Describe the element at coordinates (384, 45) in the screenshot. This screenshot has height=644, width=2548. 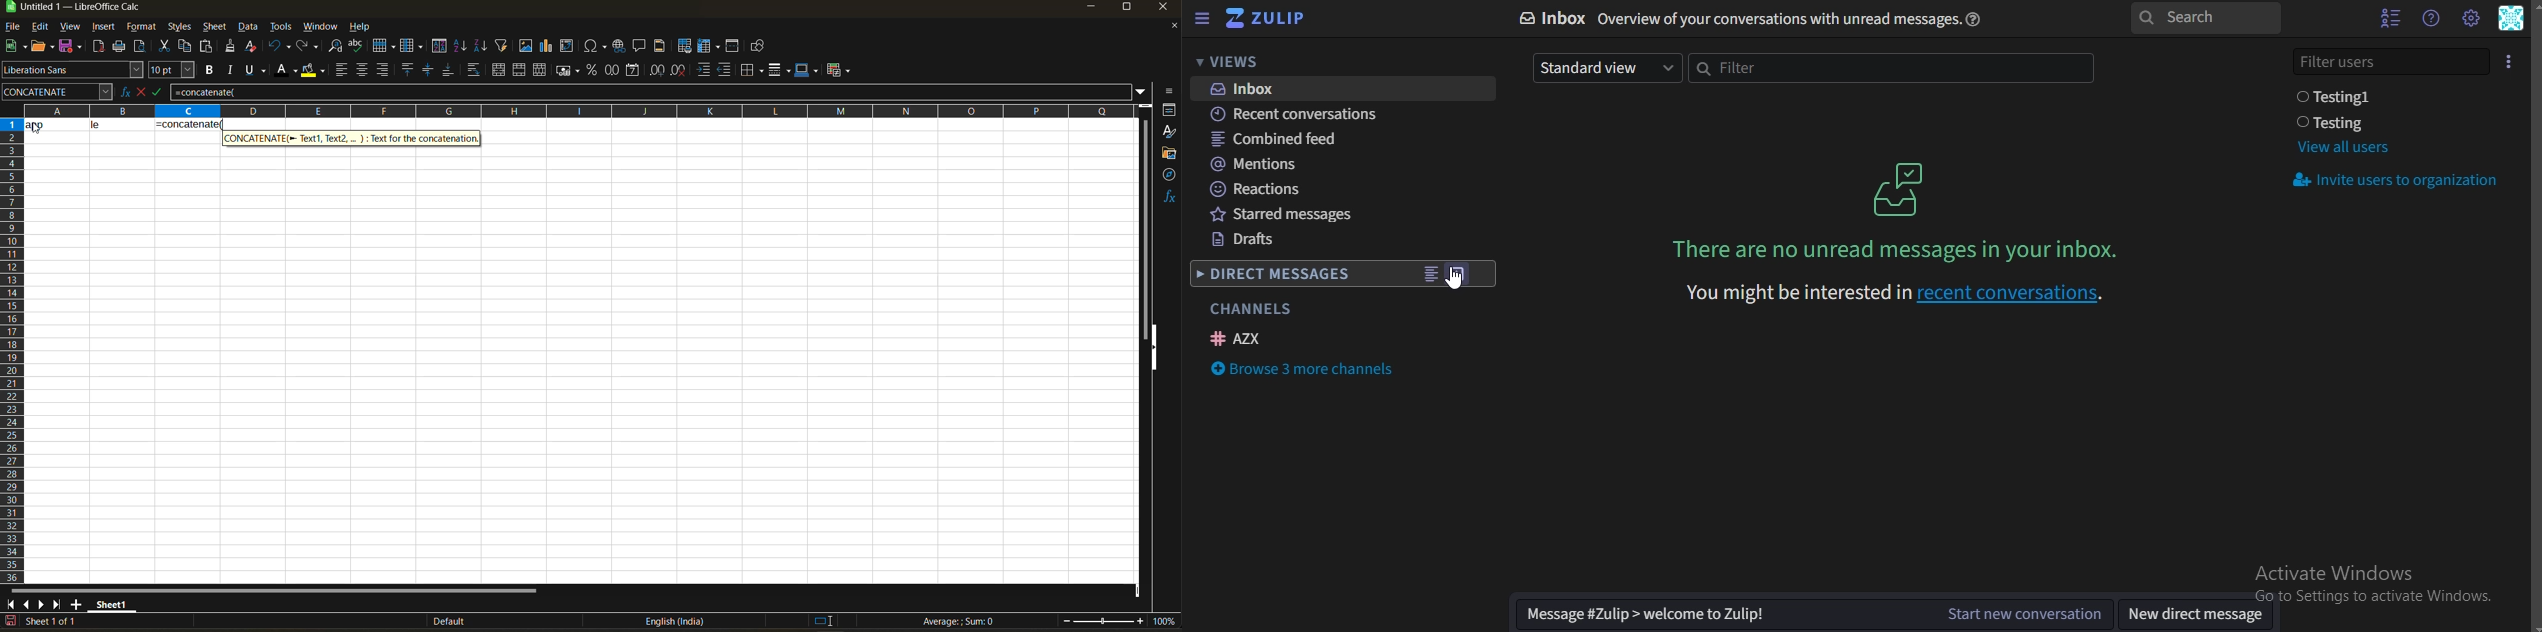
I see `row` at that location.